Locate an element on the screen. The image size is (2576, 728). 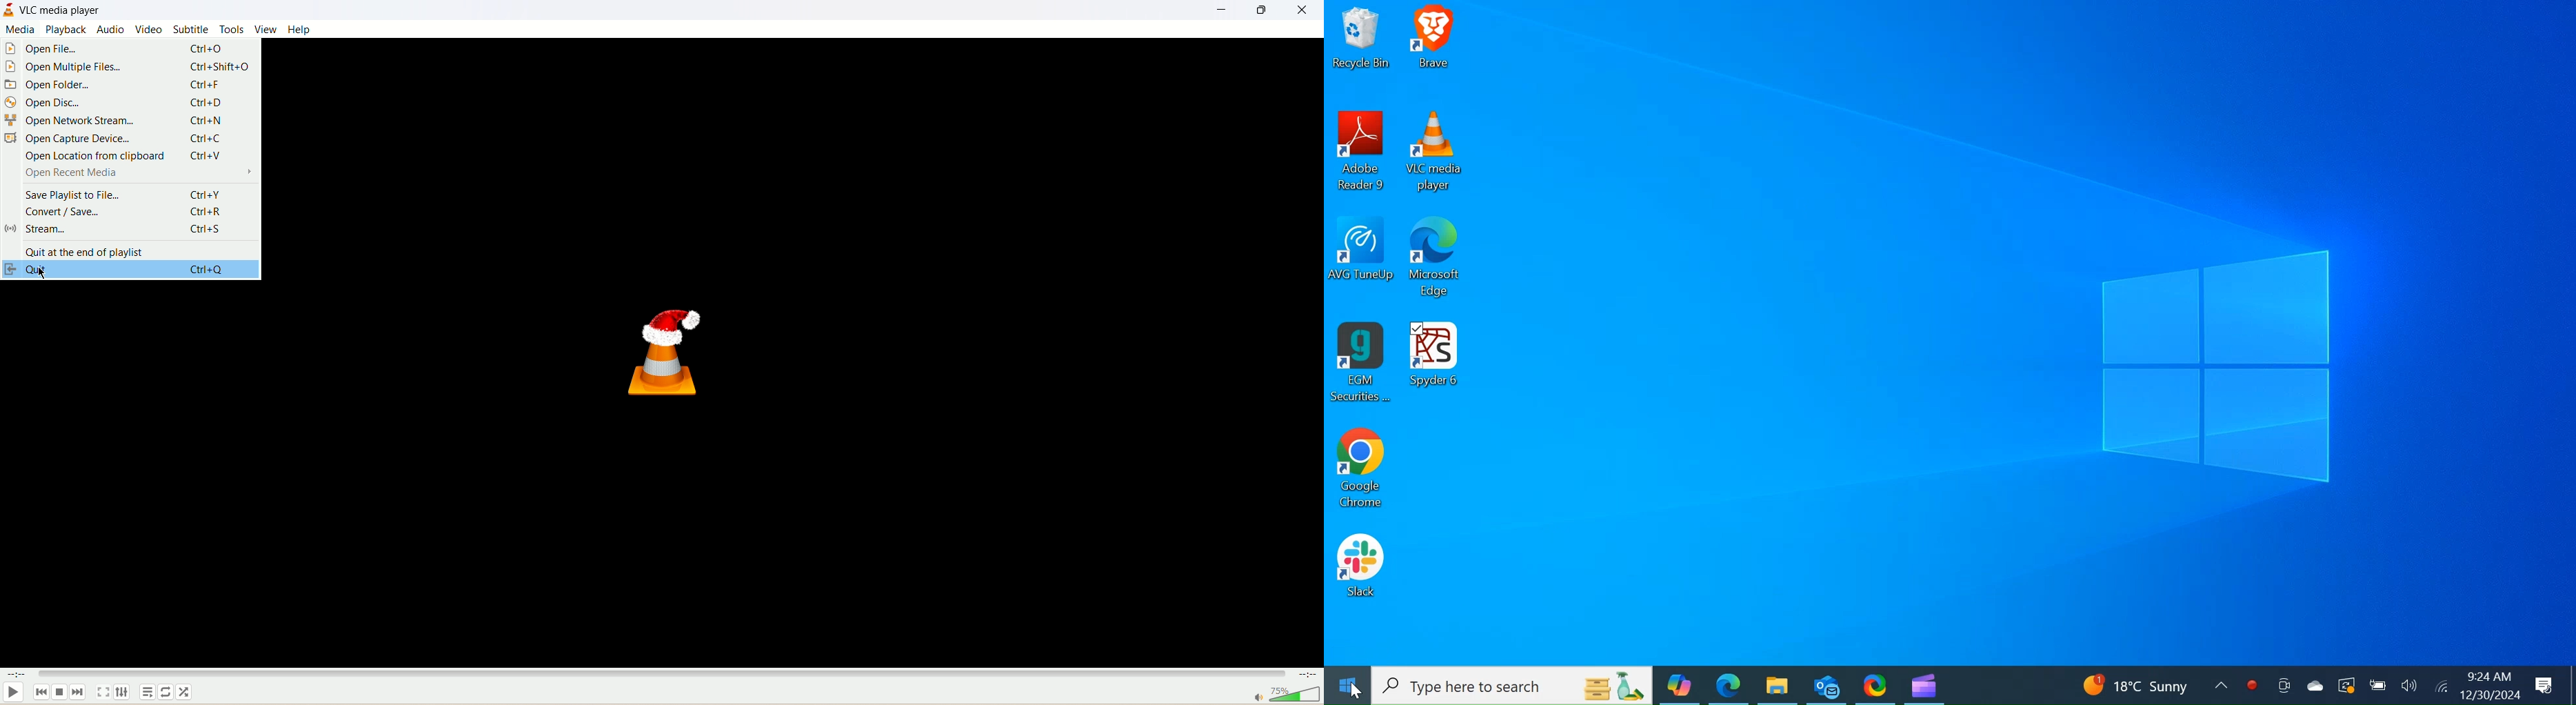
open disc is located at coordinates (128, 102).